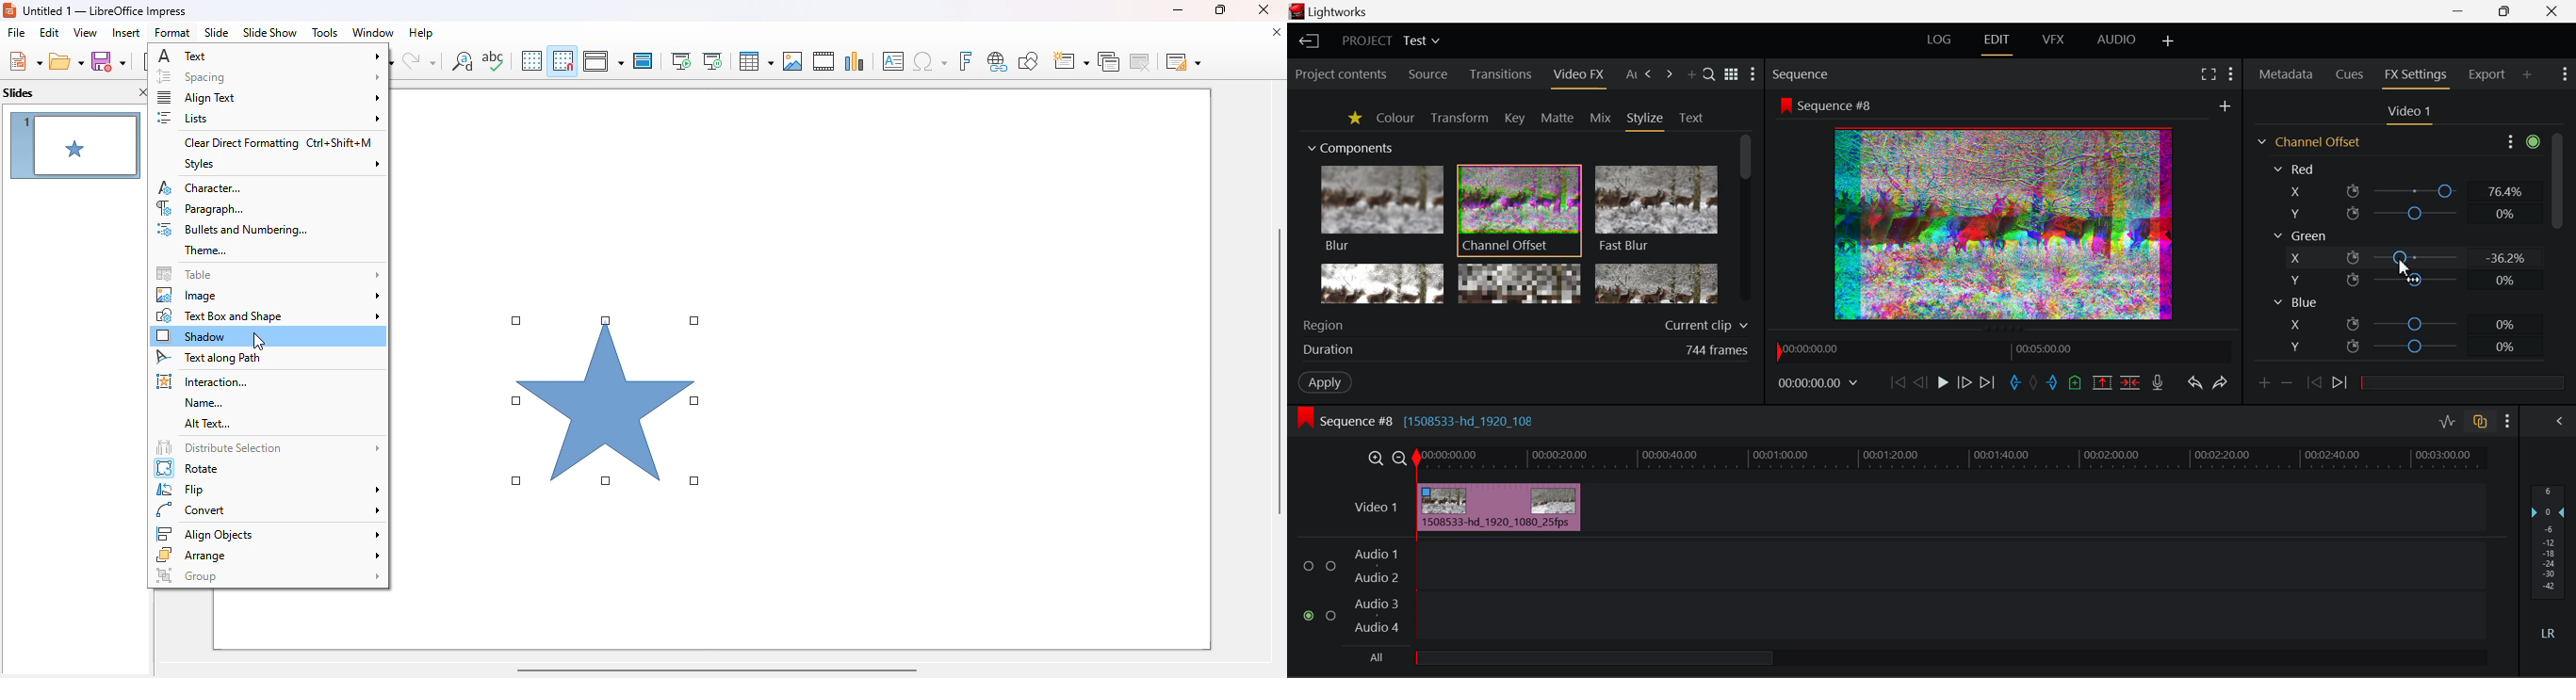 The width and height of the screenshot is (2576, 700). I want to click on find and replace, so click(463, 60).